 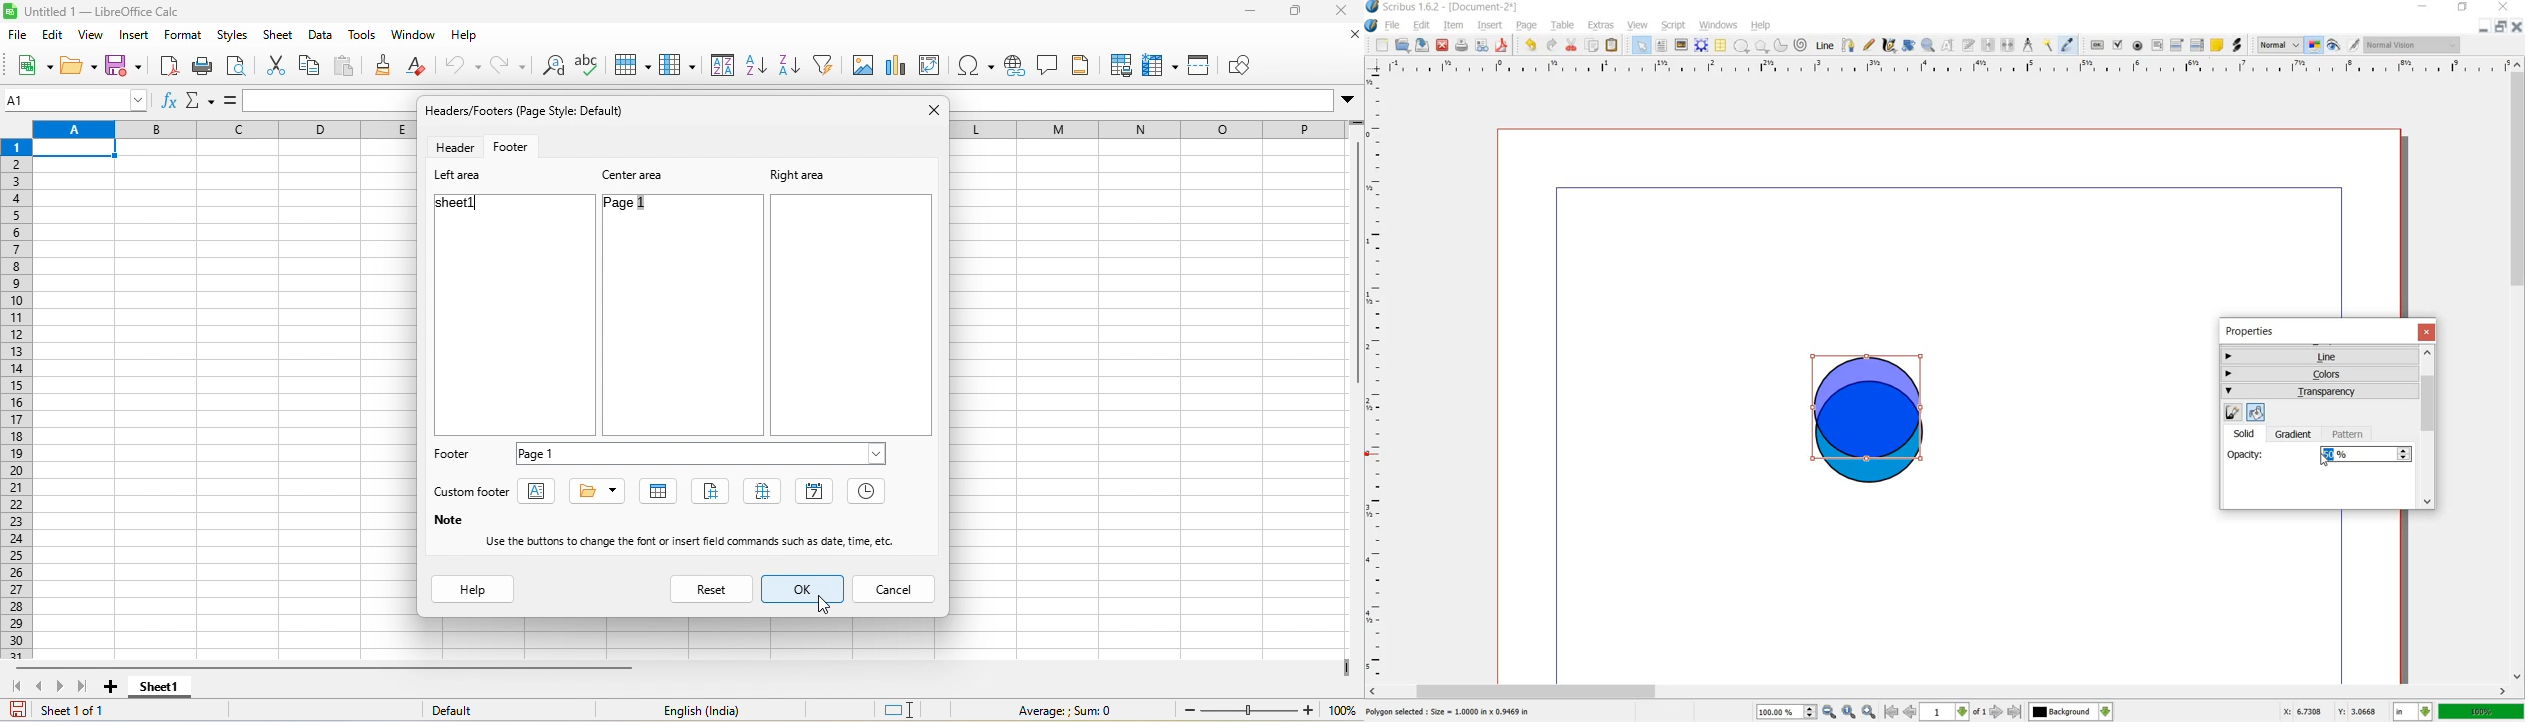 I want to click on custom footer, so click(x=475, y=492).